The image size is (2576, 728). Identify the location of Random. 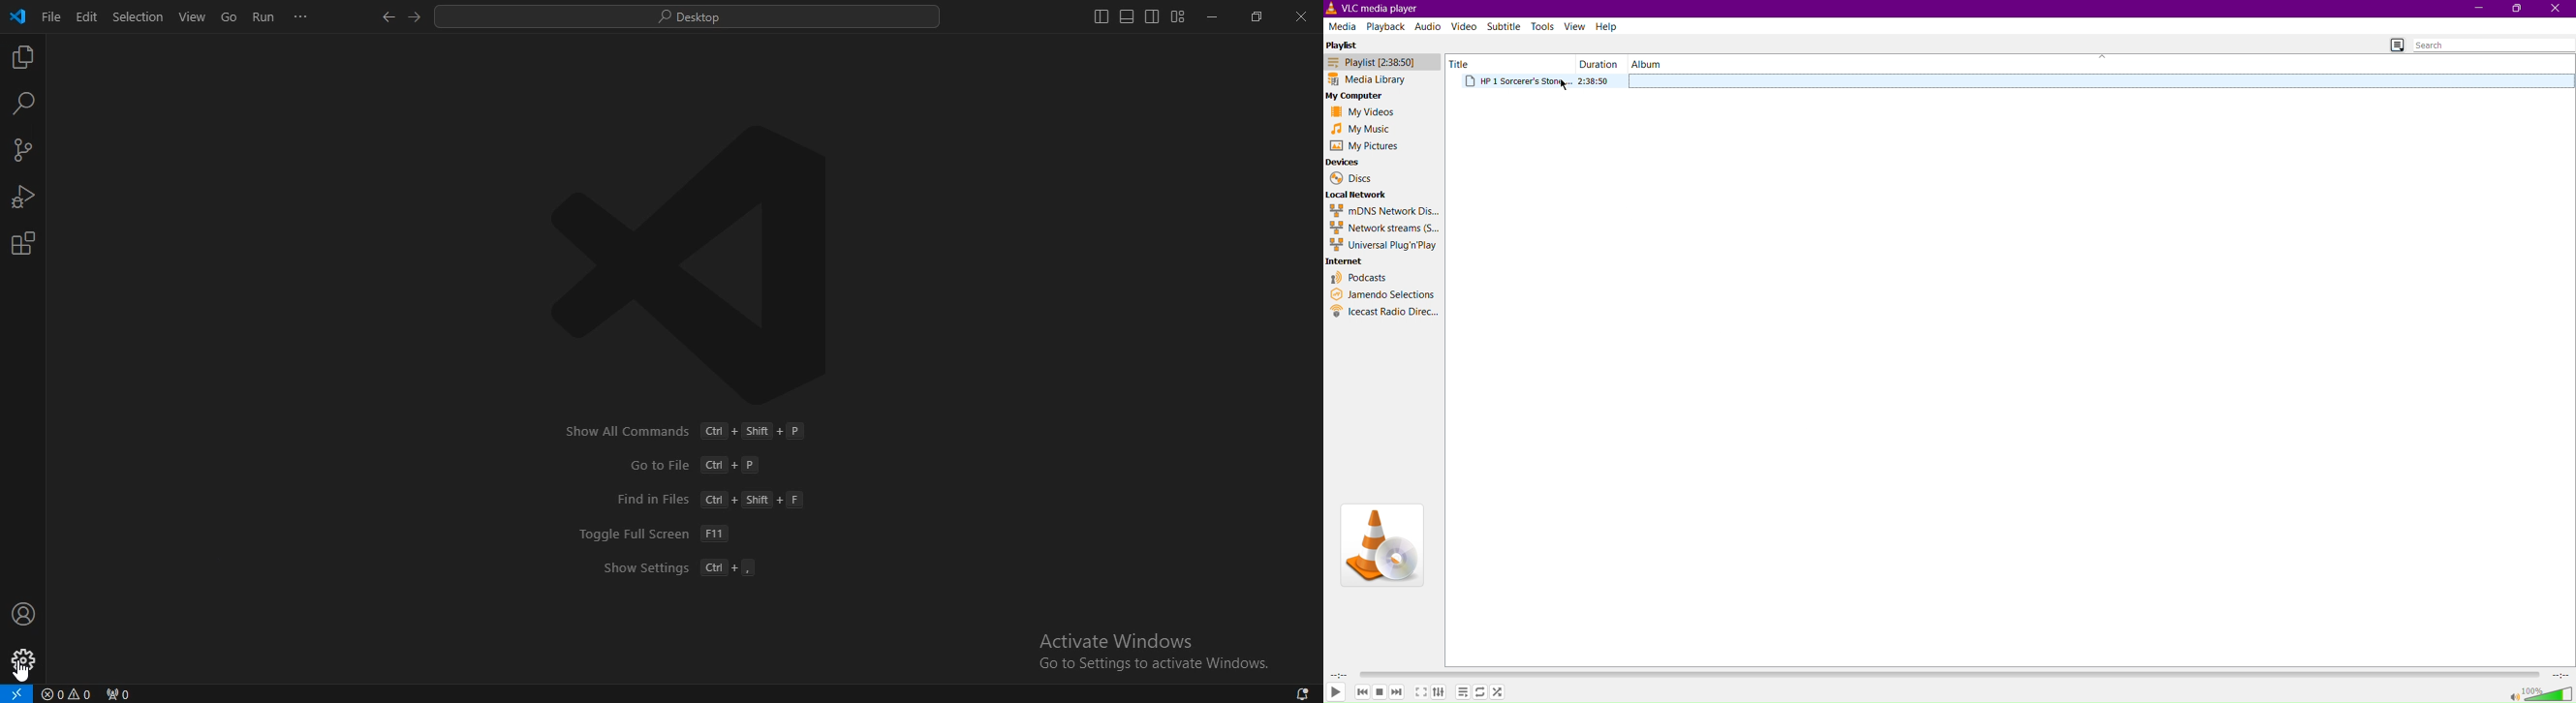
(1499, 691).